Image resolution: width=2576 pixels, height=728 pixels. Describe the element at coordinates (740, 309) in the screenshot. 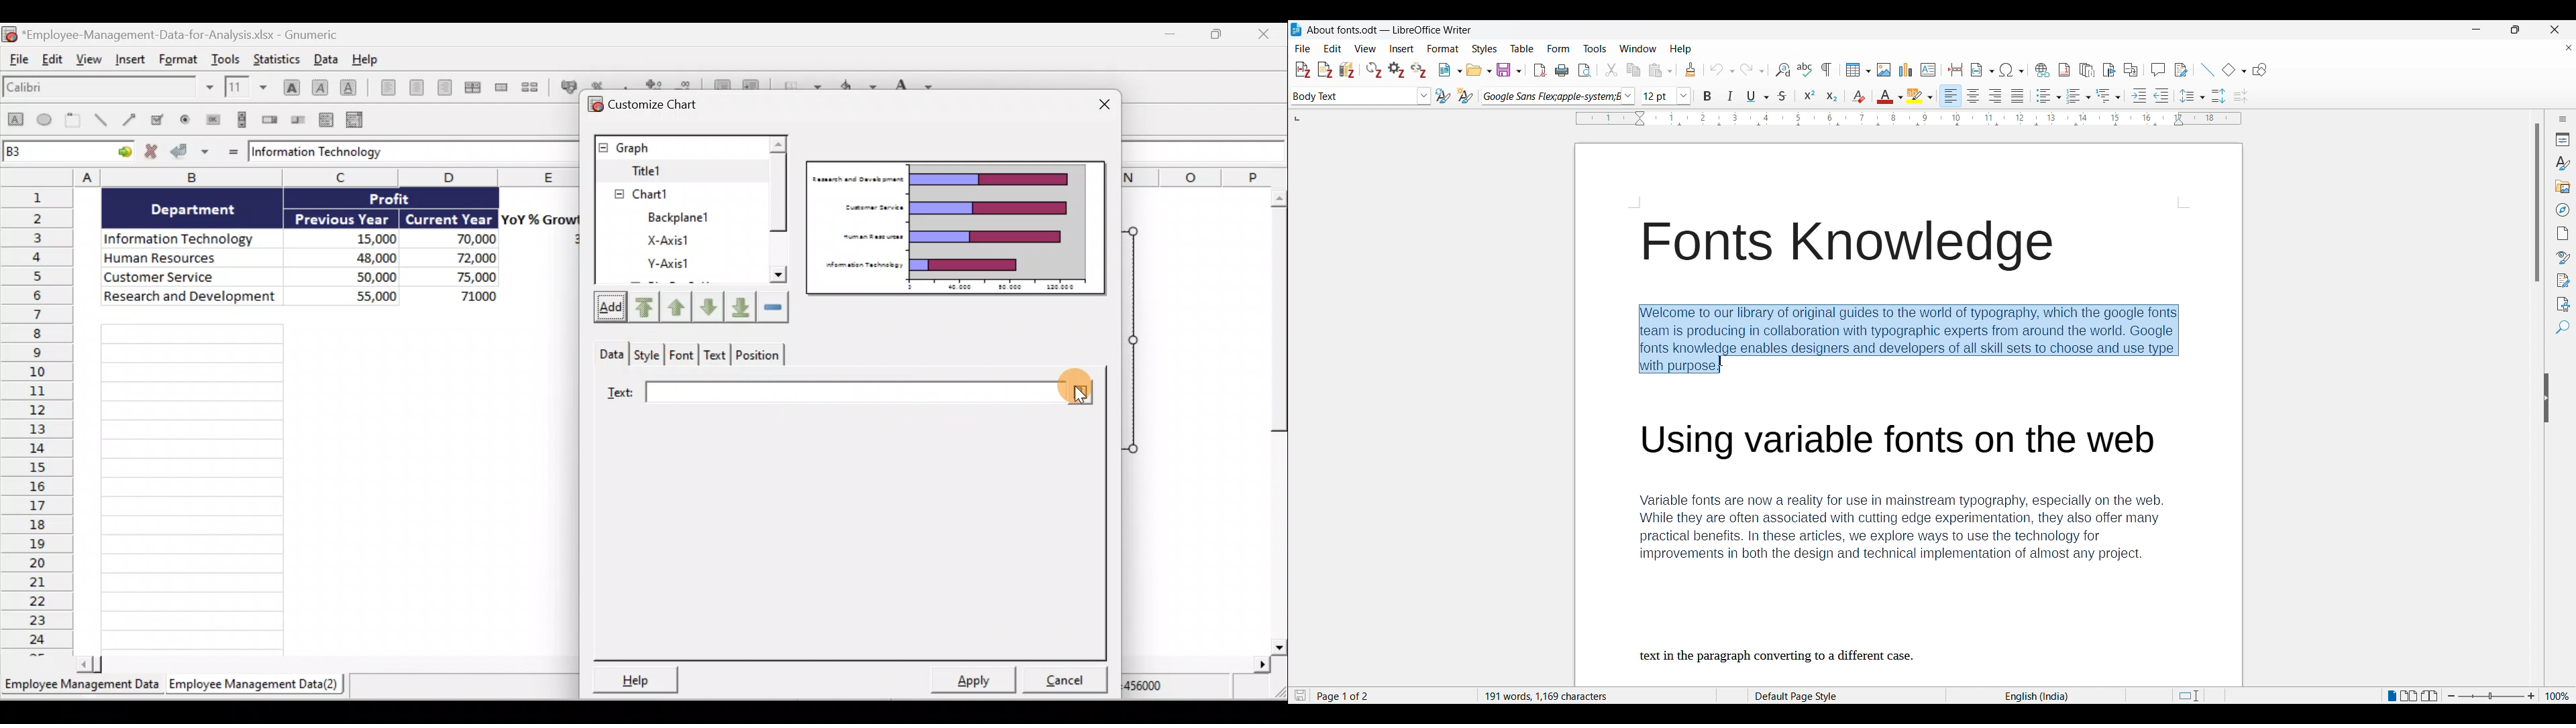

I see `Move downward` at that location.